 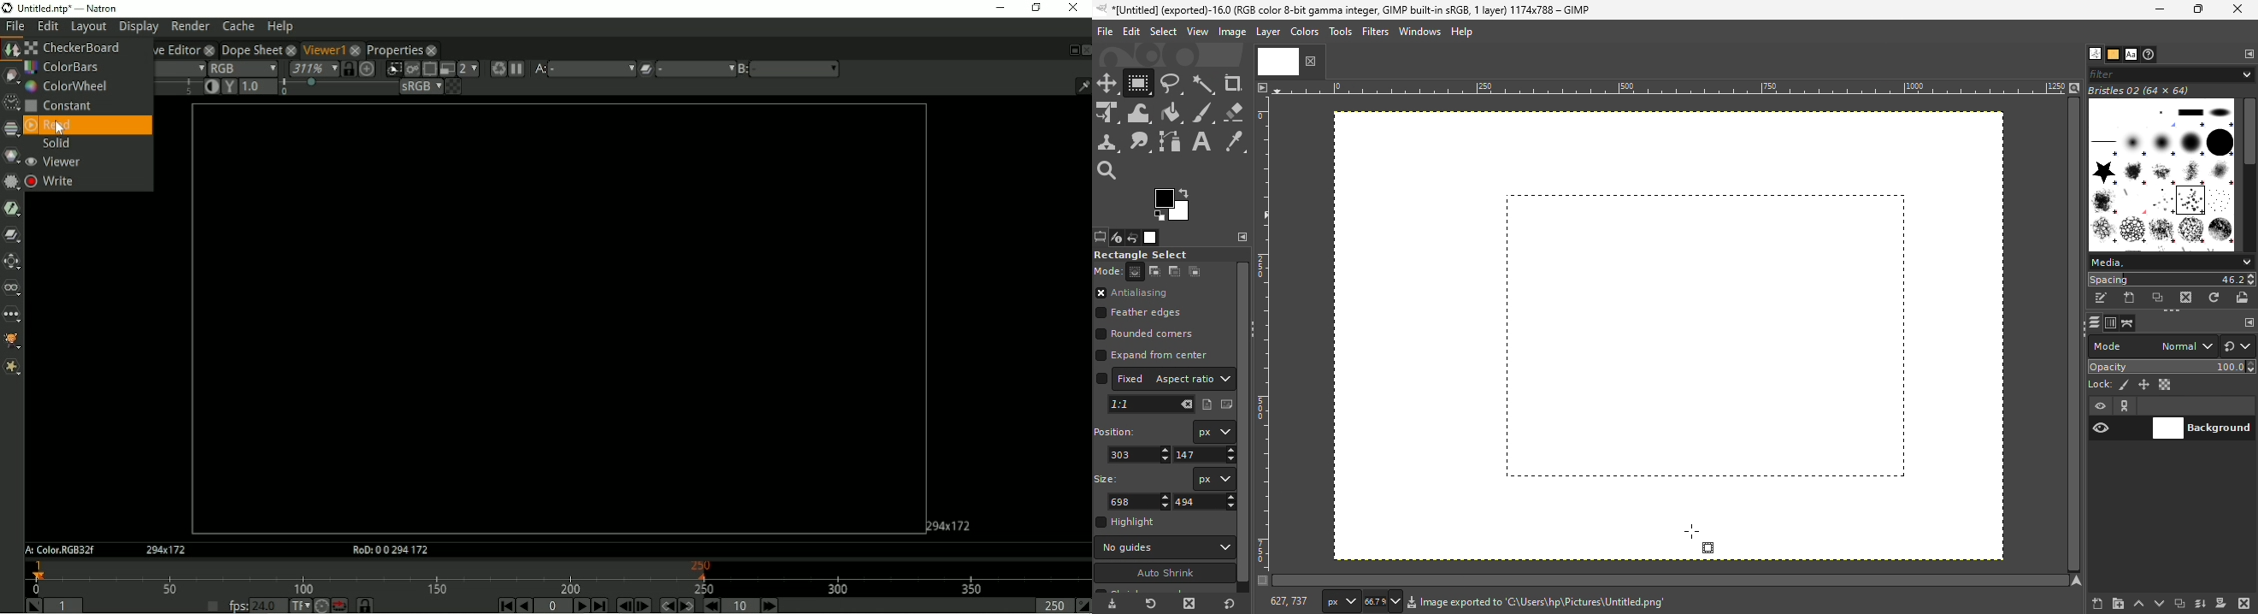 I want to click on File, so click(x=1103, y=37).